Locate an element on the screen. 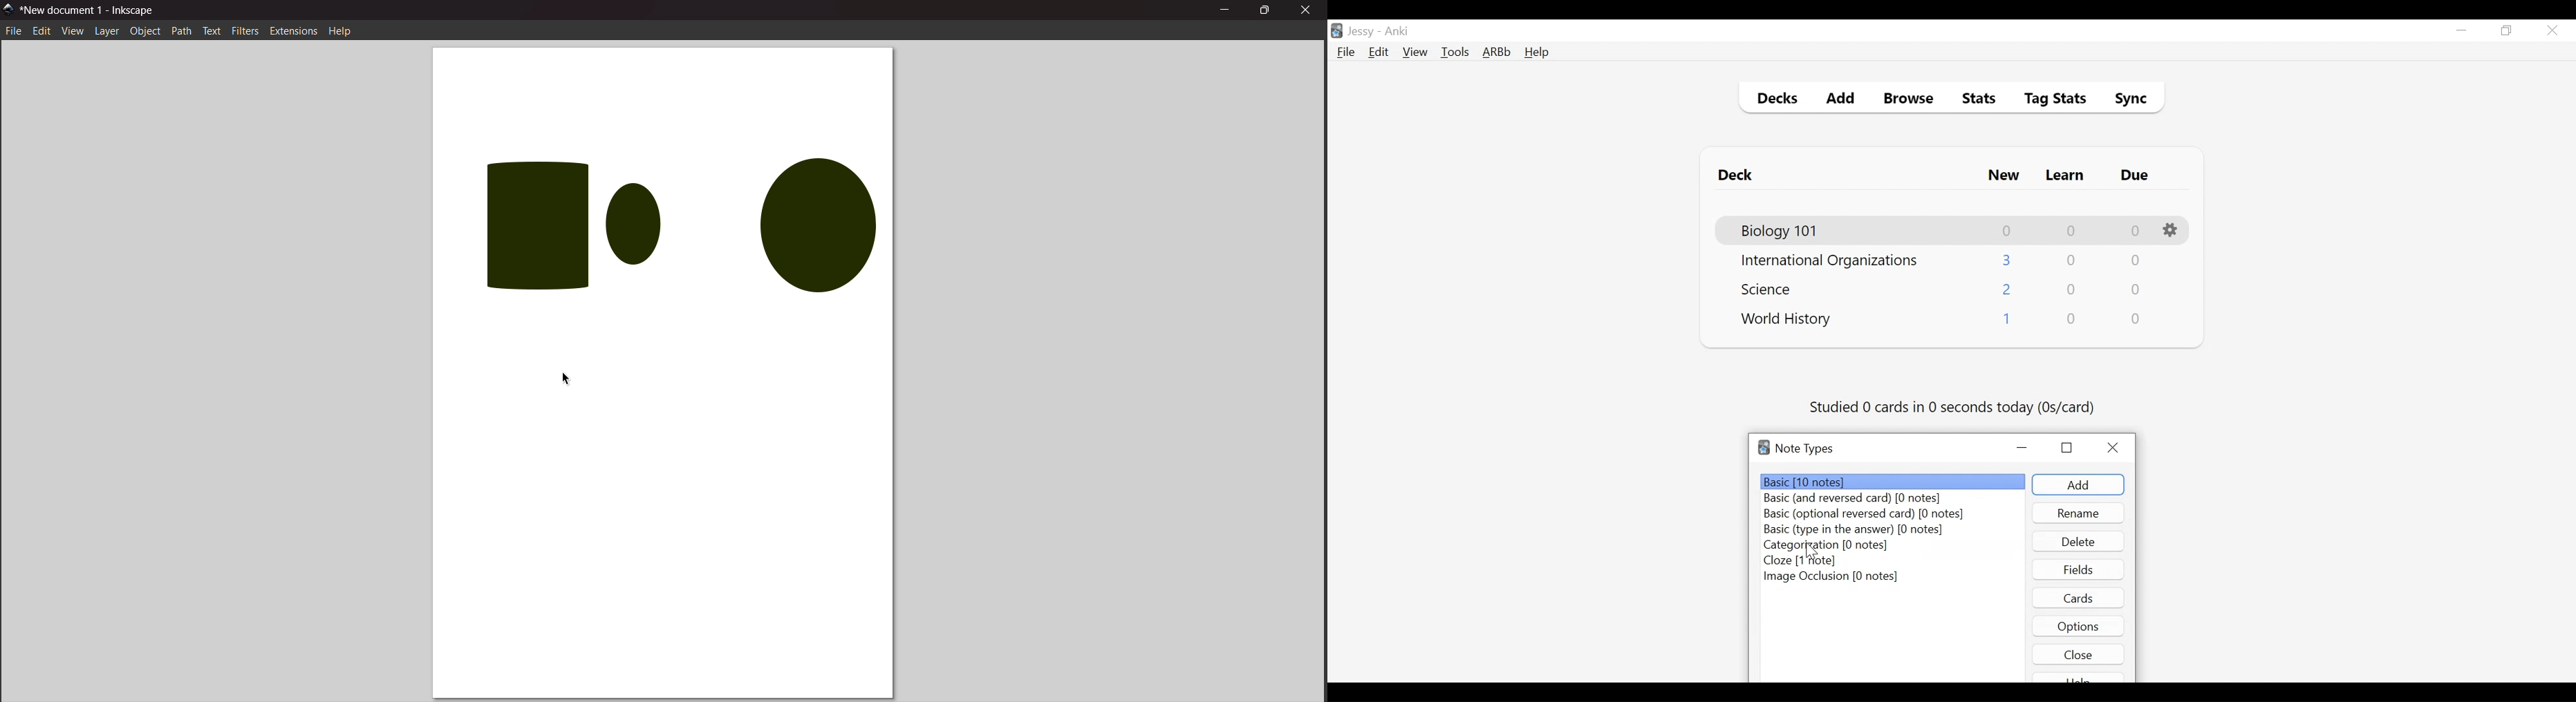  Image Occlusion is located at coordinates (1833, 577).